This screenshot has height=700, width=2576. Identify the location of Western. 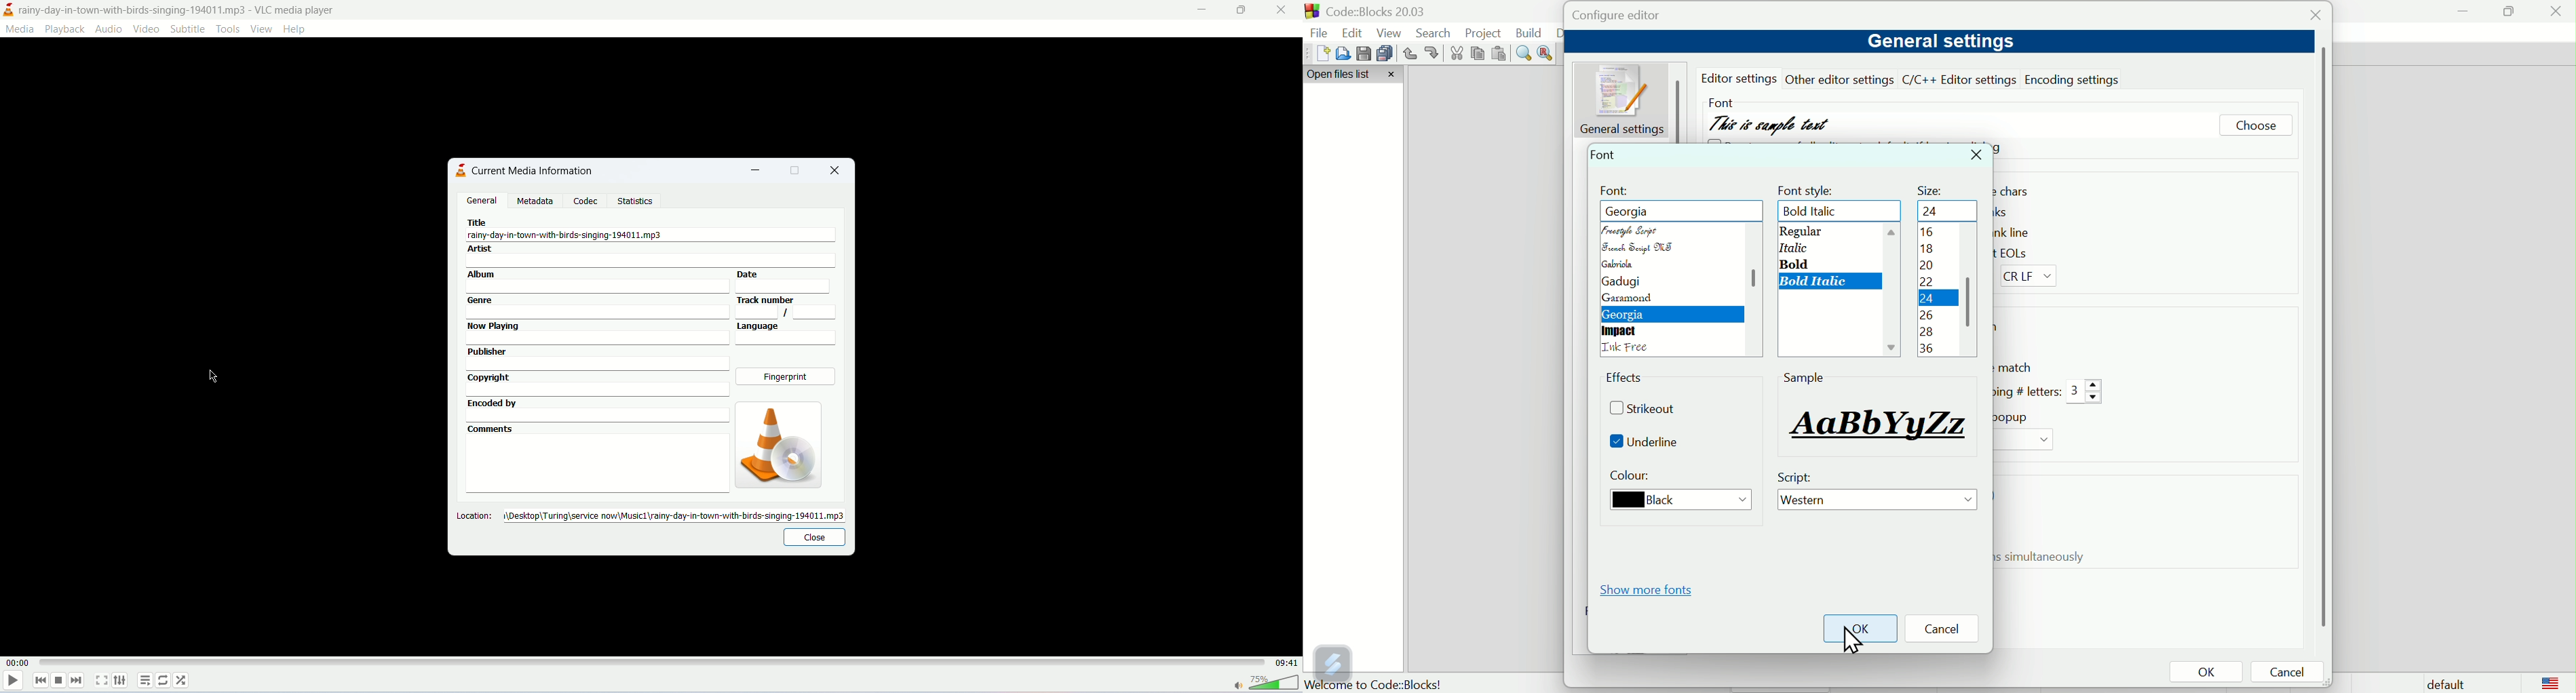
(1880, 501).